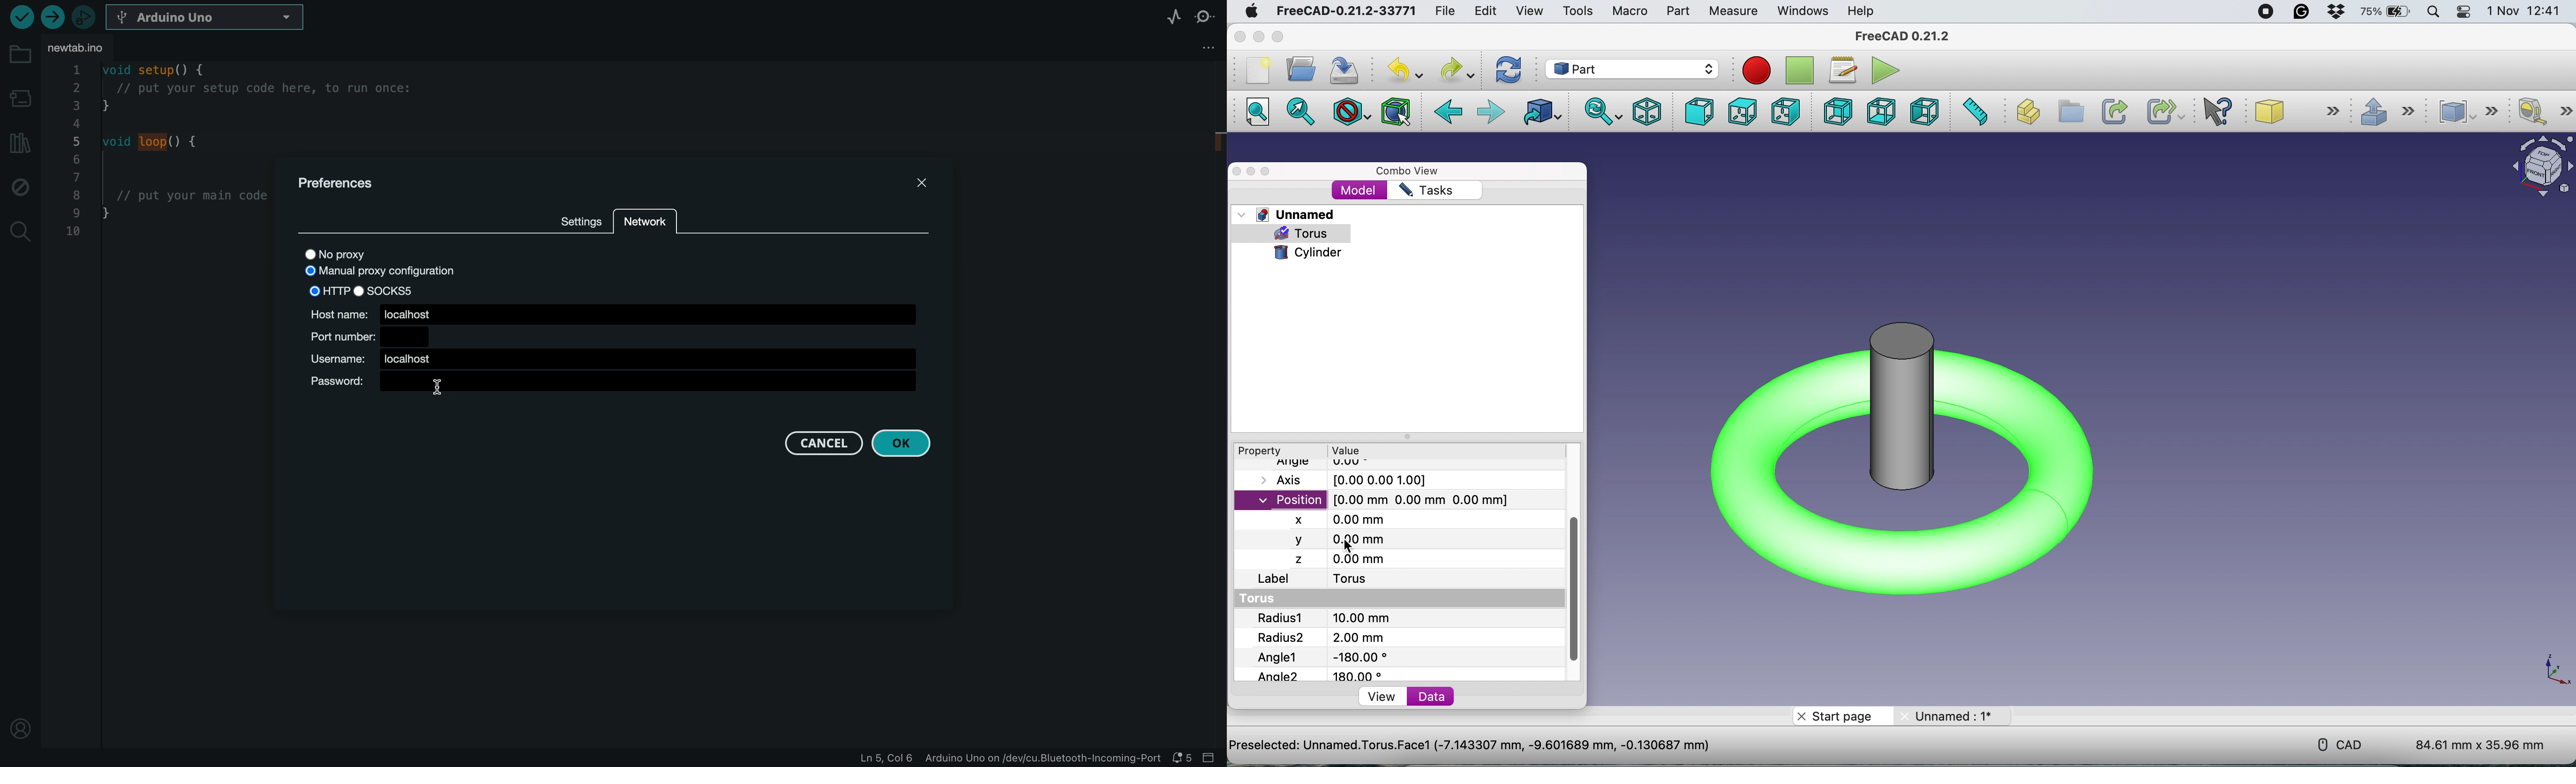  What do you see at coordinates (909, 185) in the screenshot?
I see `close` at bounding box center [909, 185].